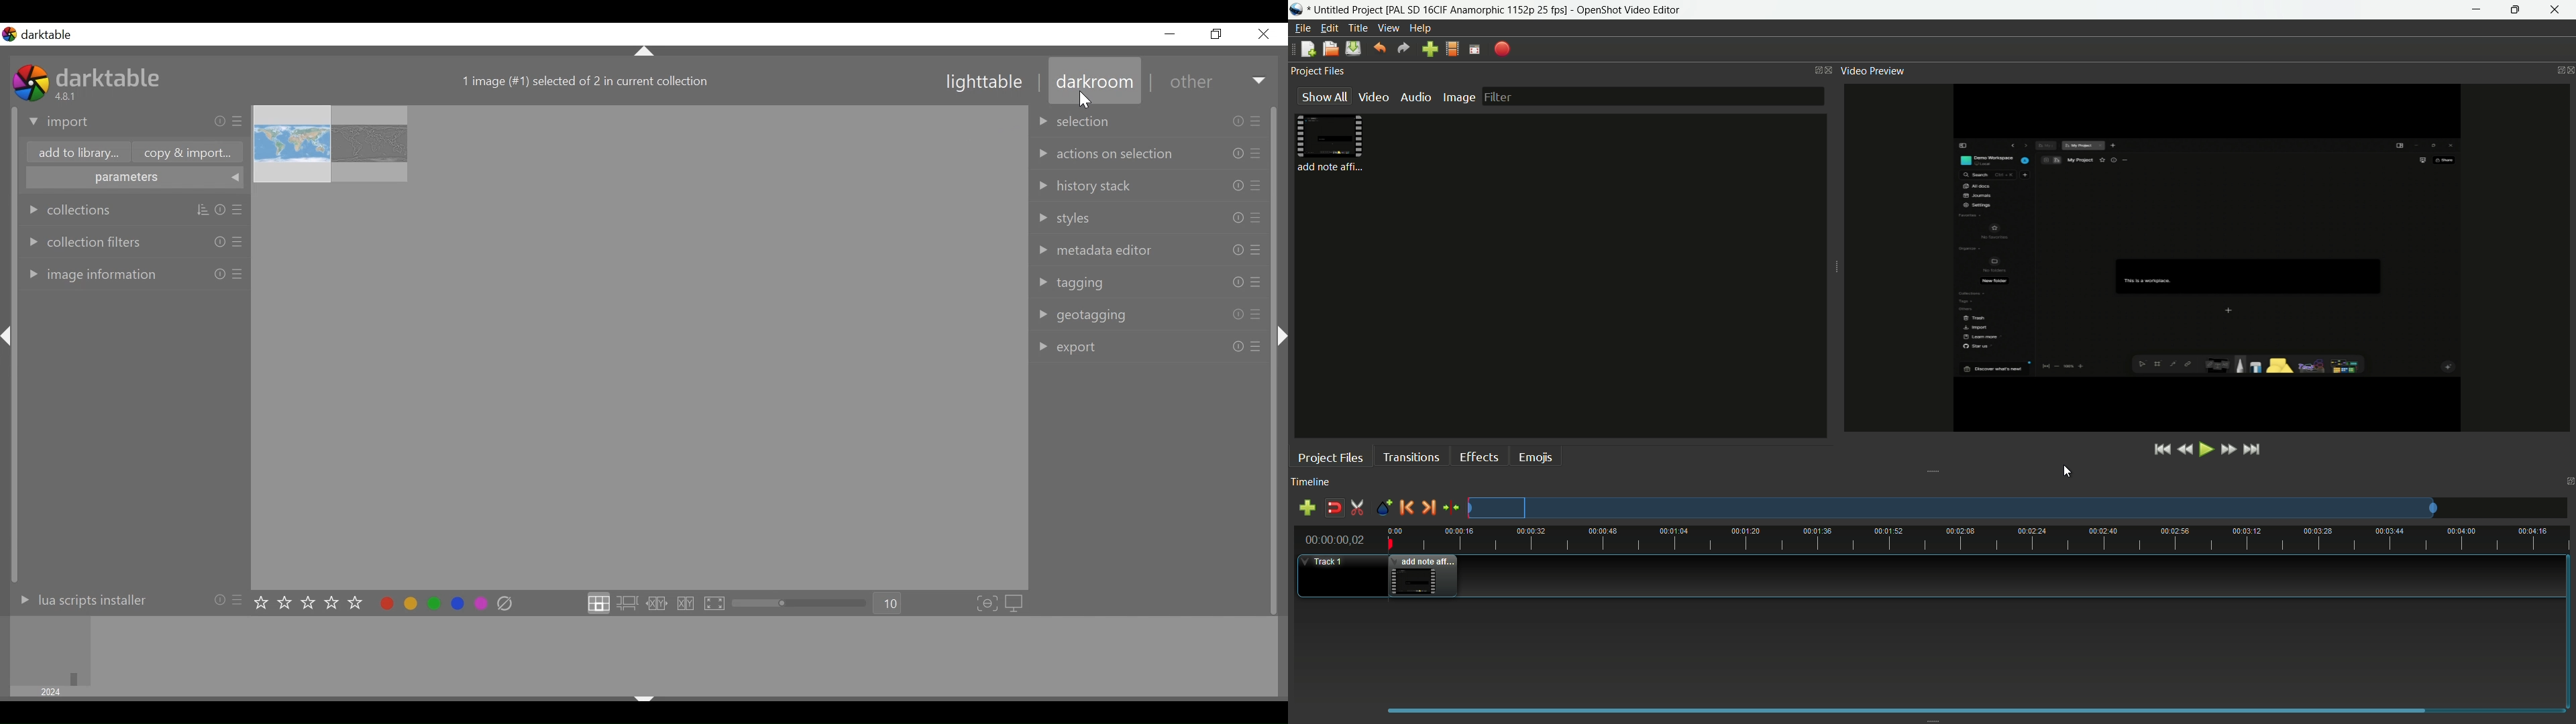 This screenshot has width=2576, height=728. I want to click on image 1, so click(292, 145).